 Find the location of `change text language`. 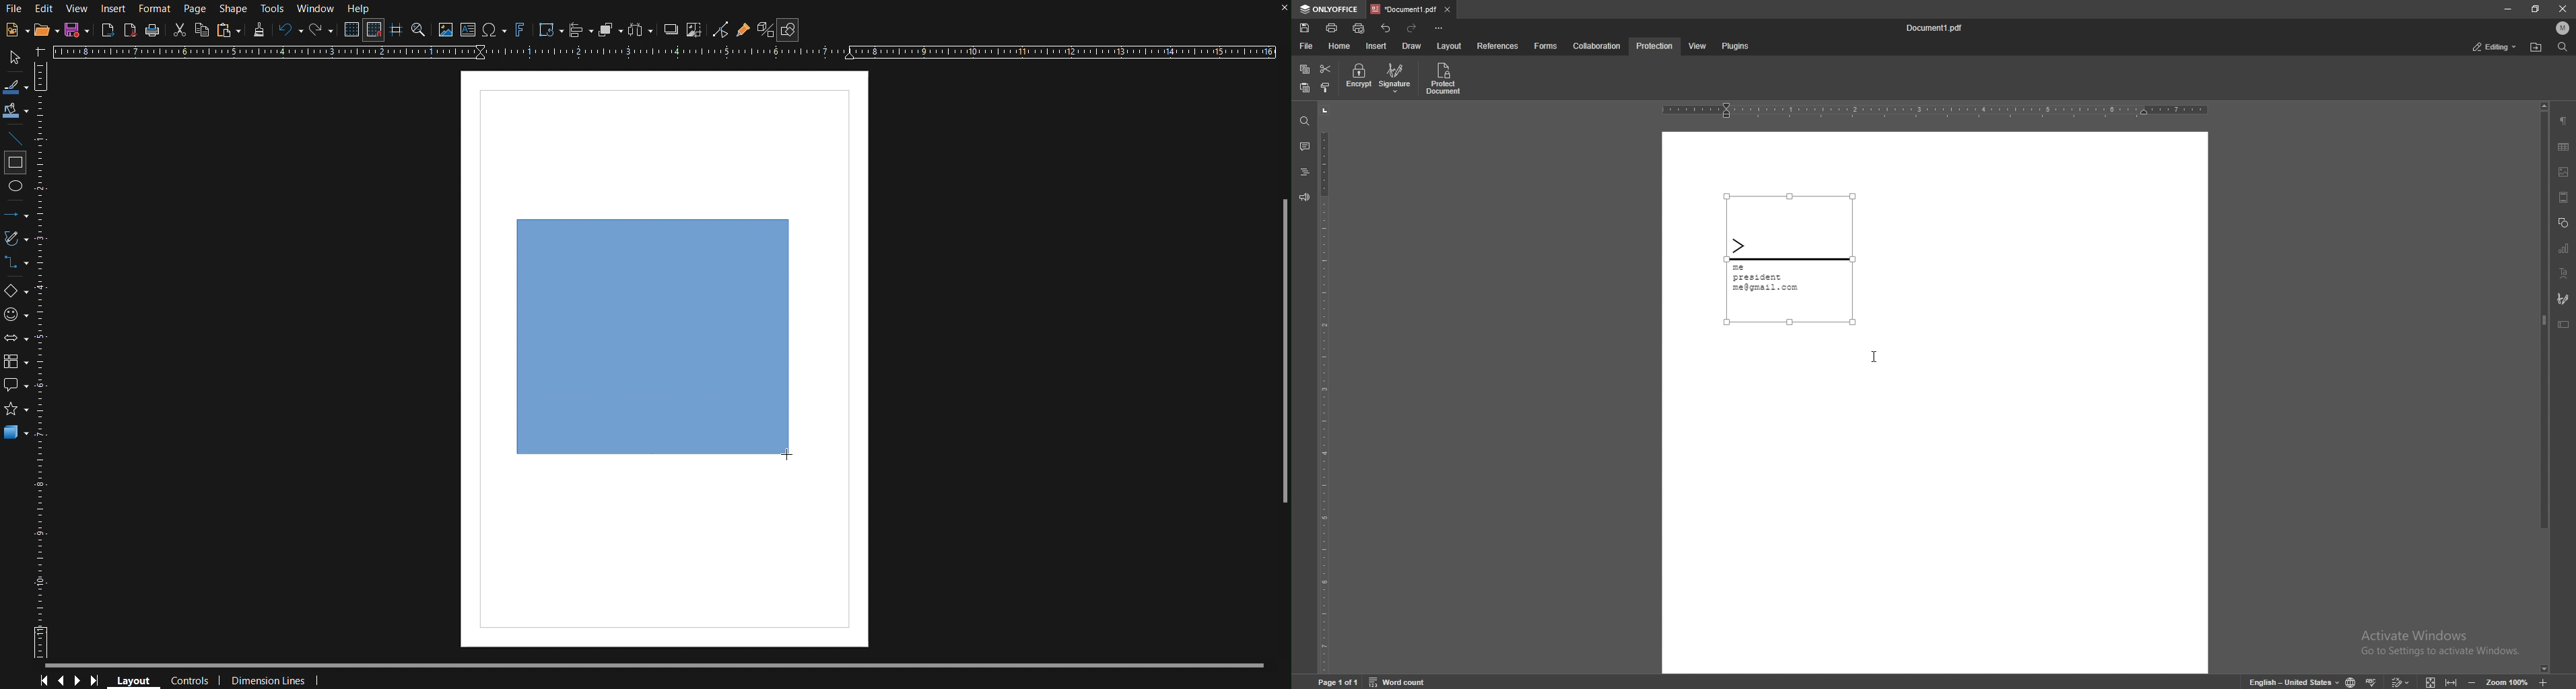

change text language is located at coordinates (2289, 681).